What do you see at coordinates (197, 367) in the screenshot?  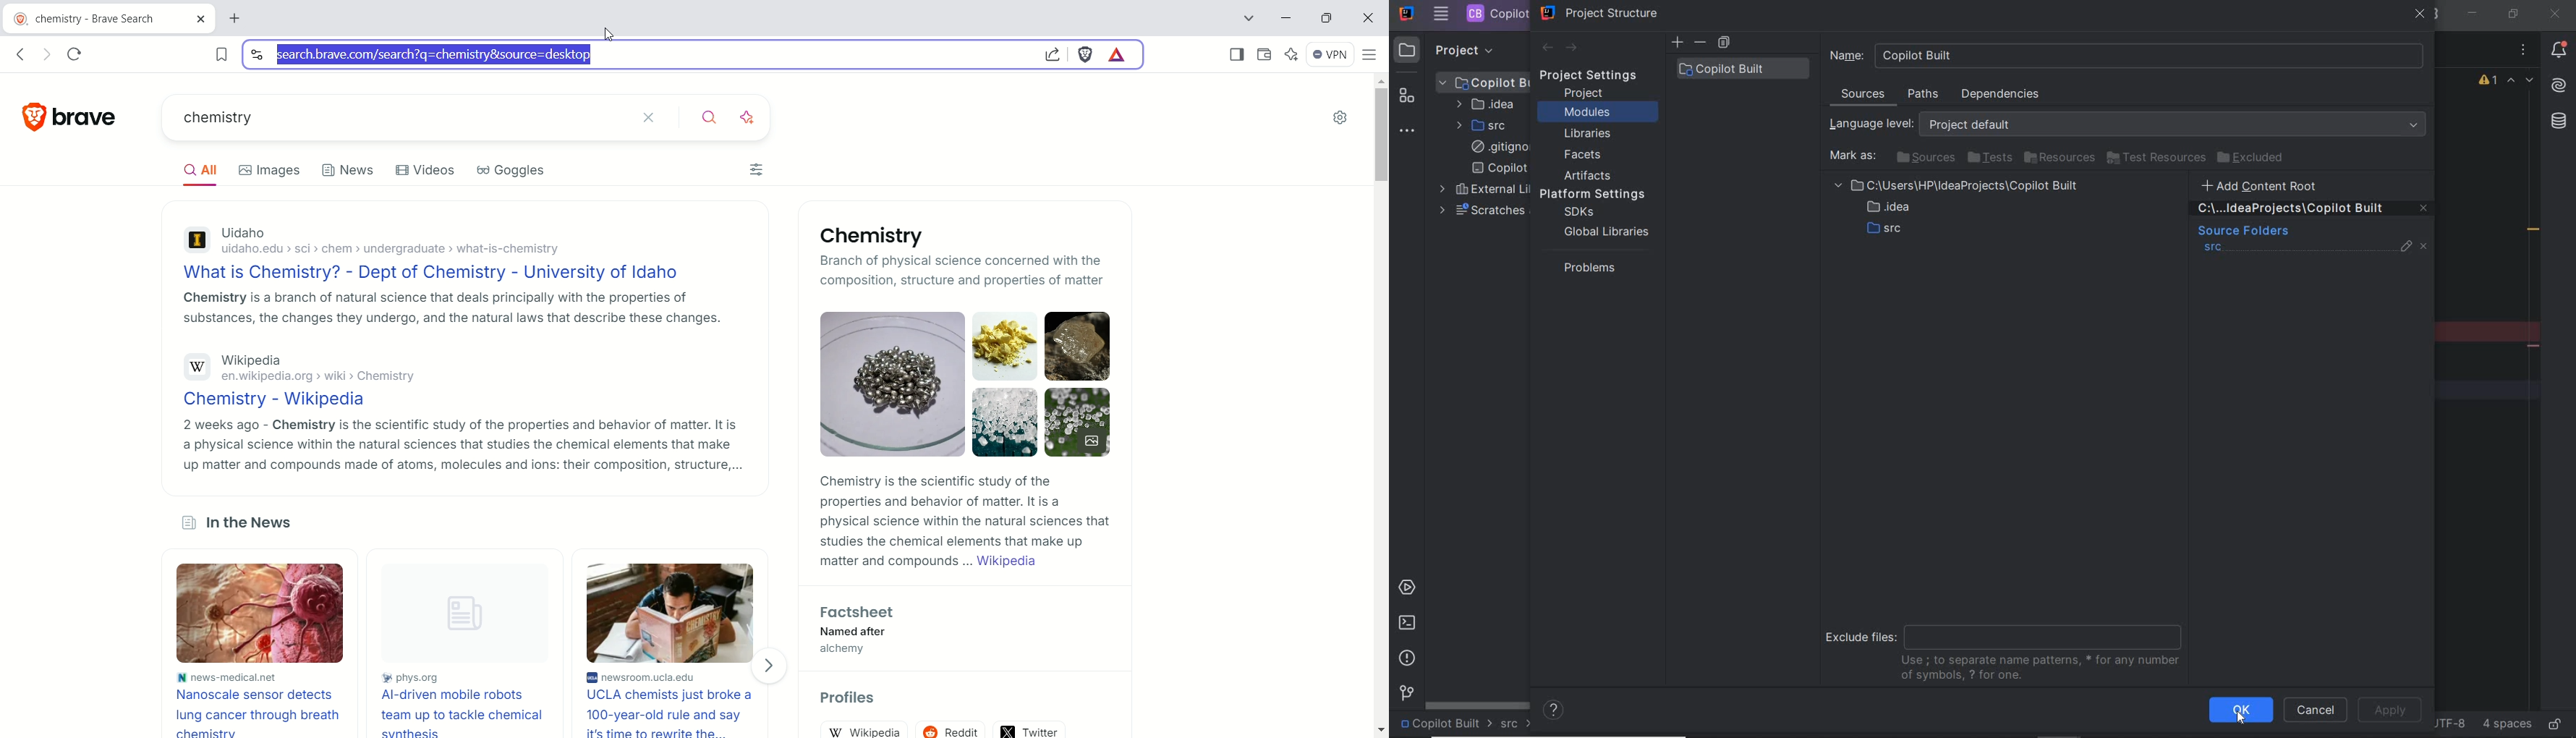 I see `Wikipedia logo` at bounding box center [197, 367].